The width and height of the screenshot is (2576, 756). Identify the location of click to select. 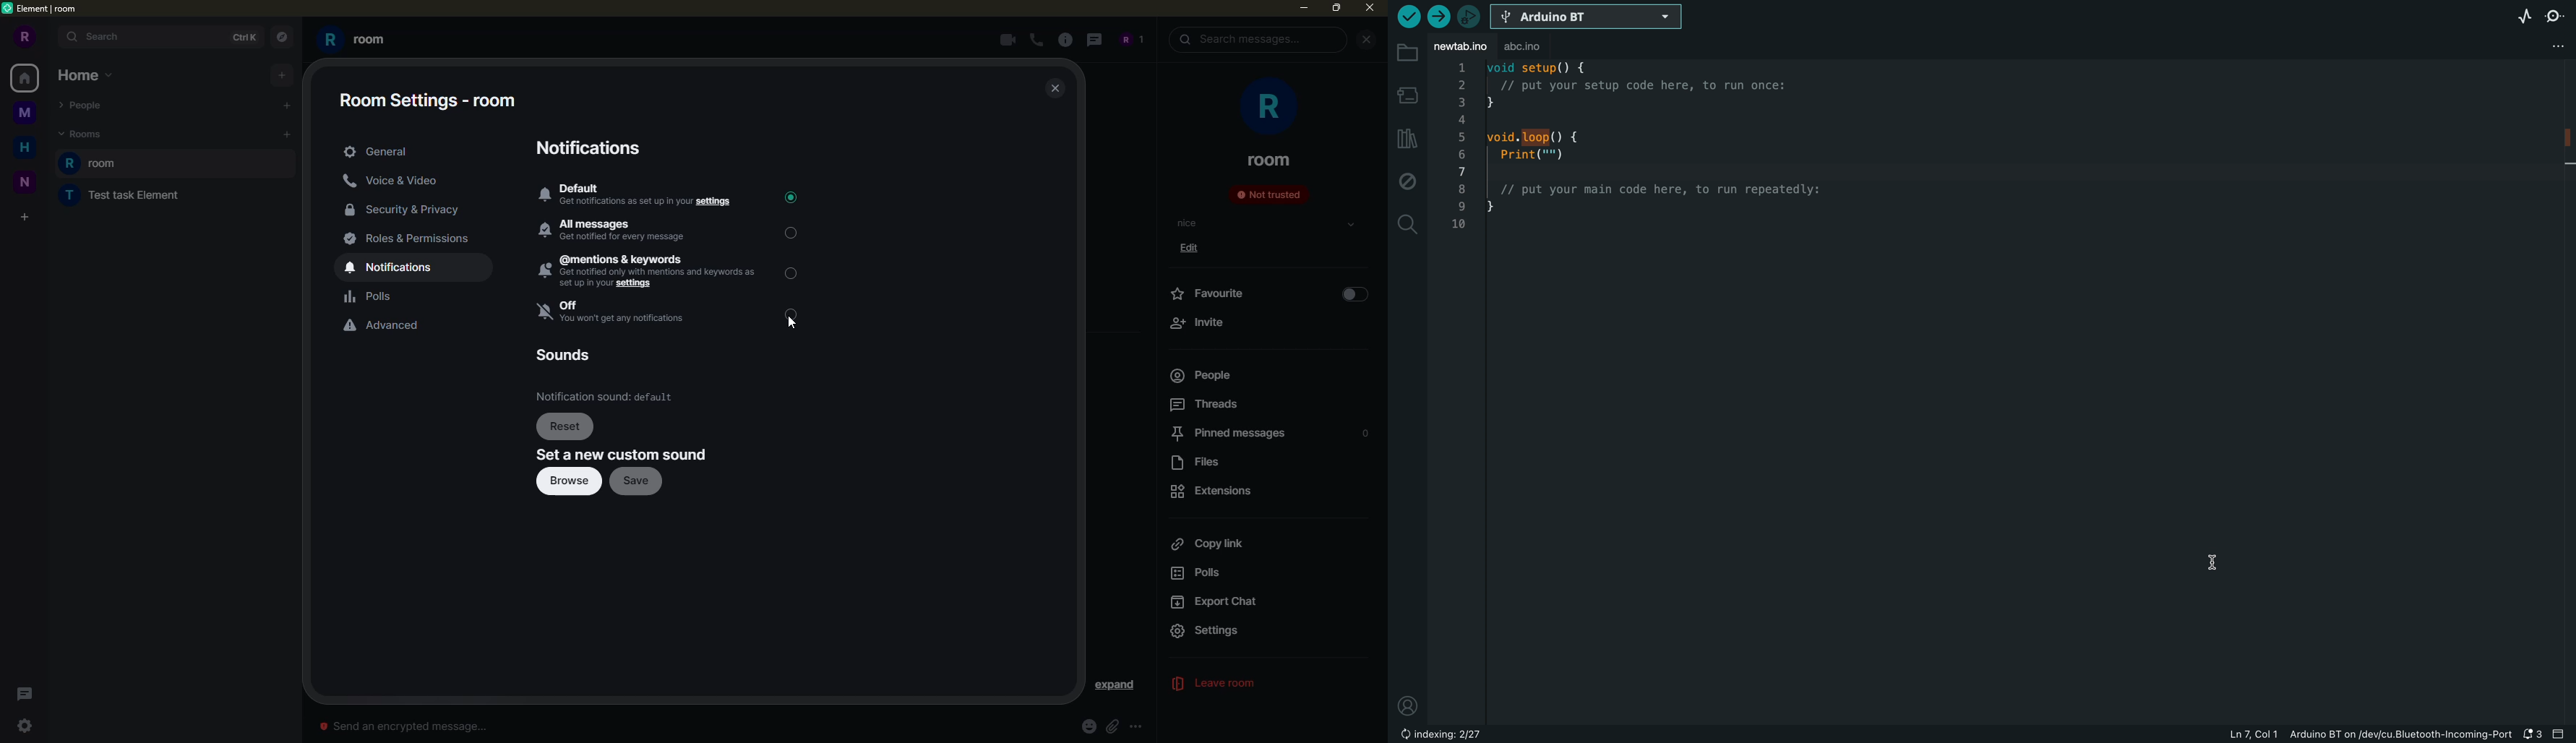
(791, 233).